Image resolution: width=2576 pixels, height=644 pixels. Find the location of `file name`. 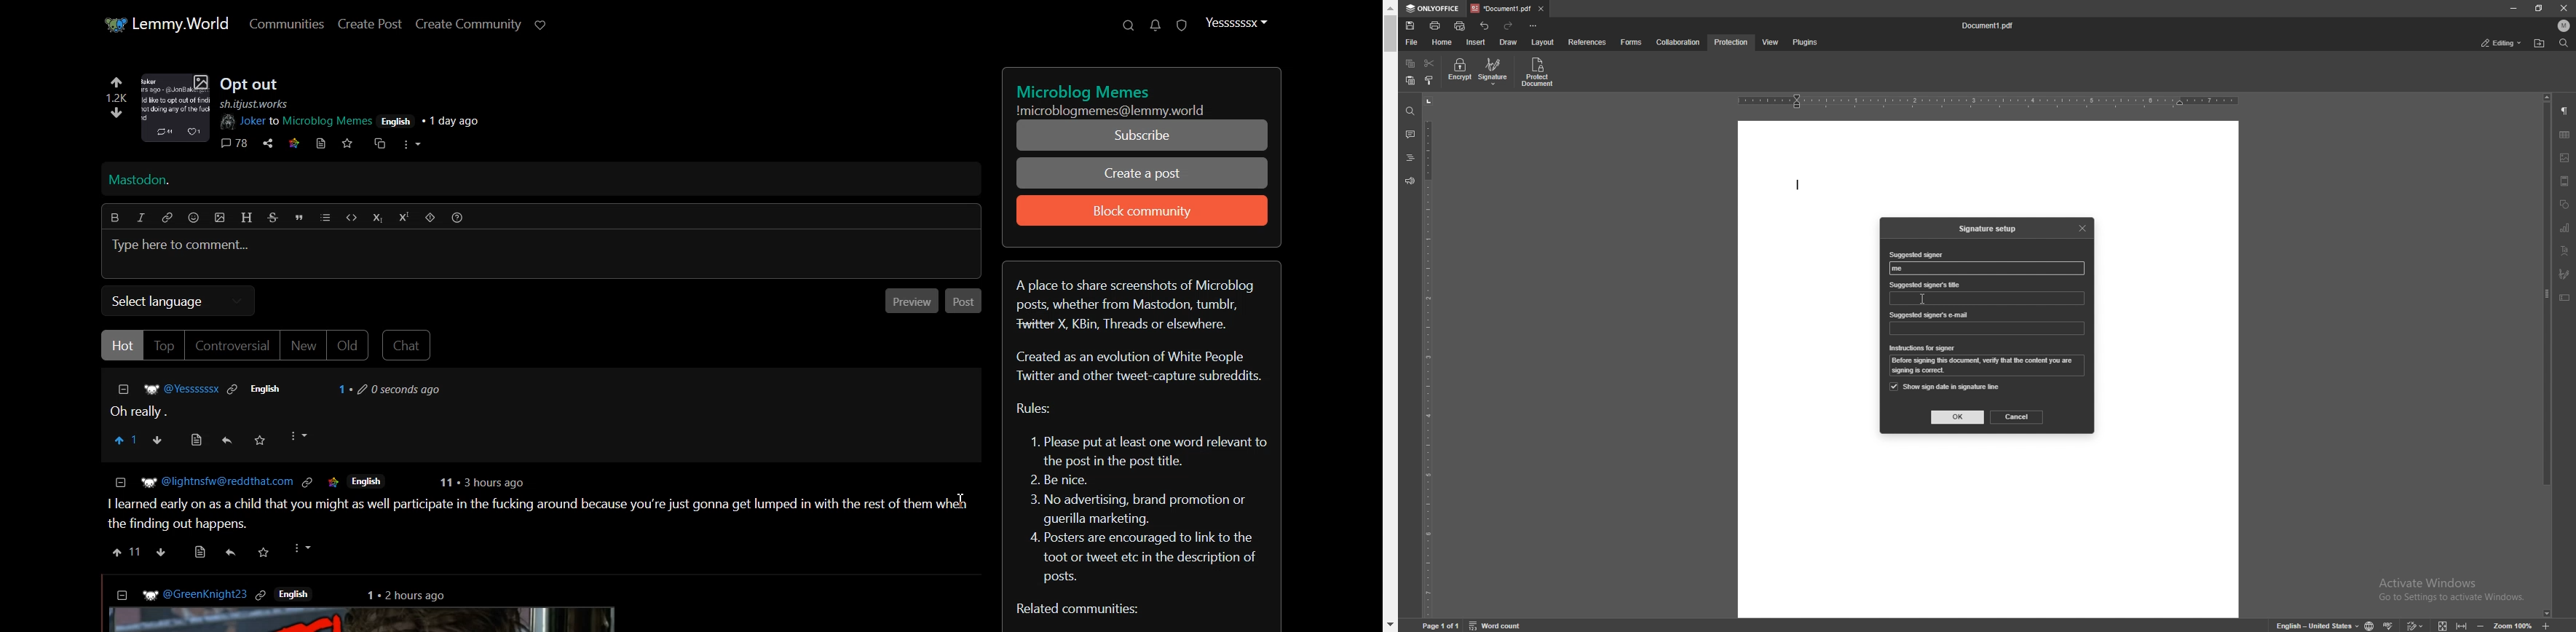

file name is located at coordinates (1989, 26).